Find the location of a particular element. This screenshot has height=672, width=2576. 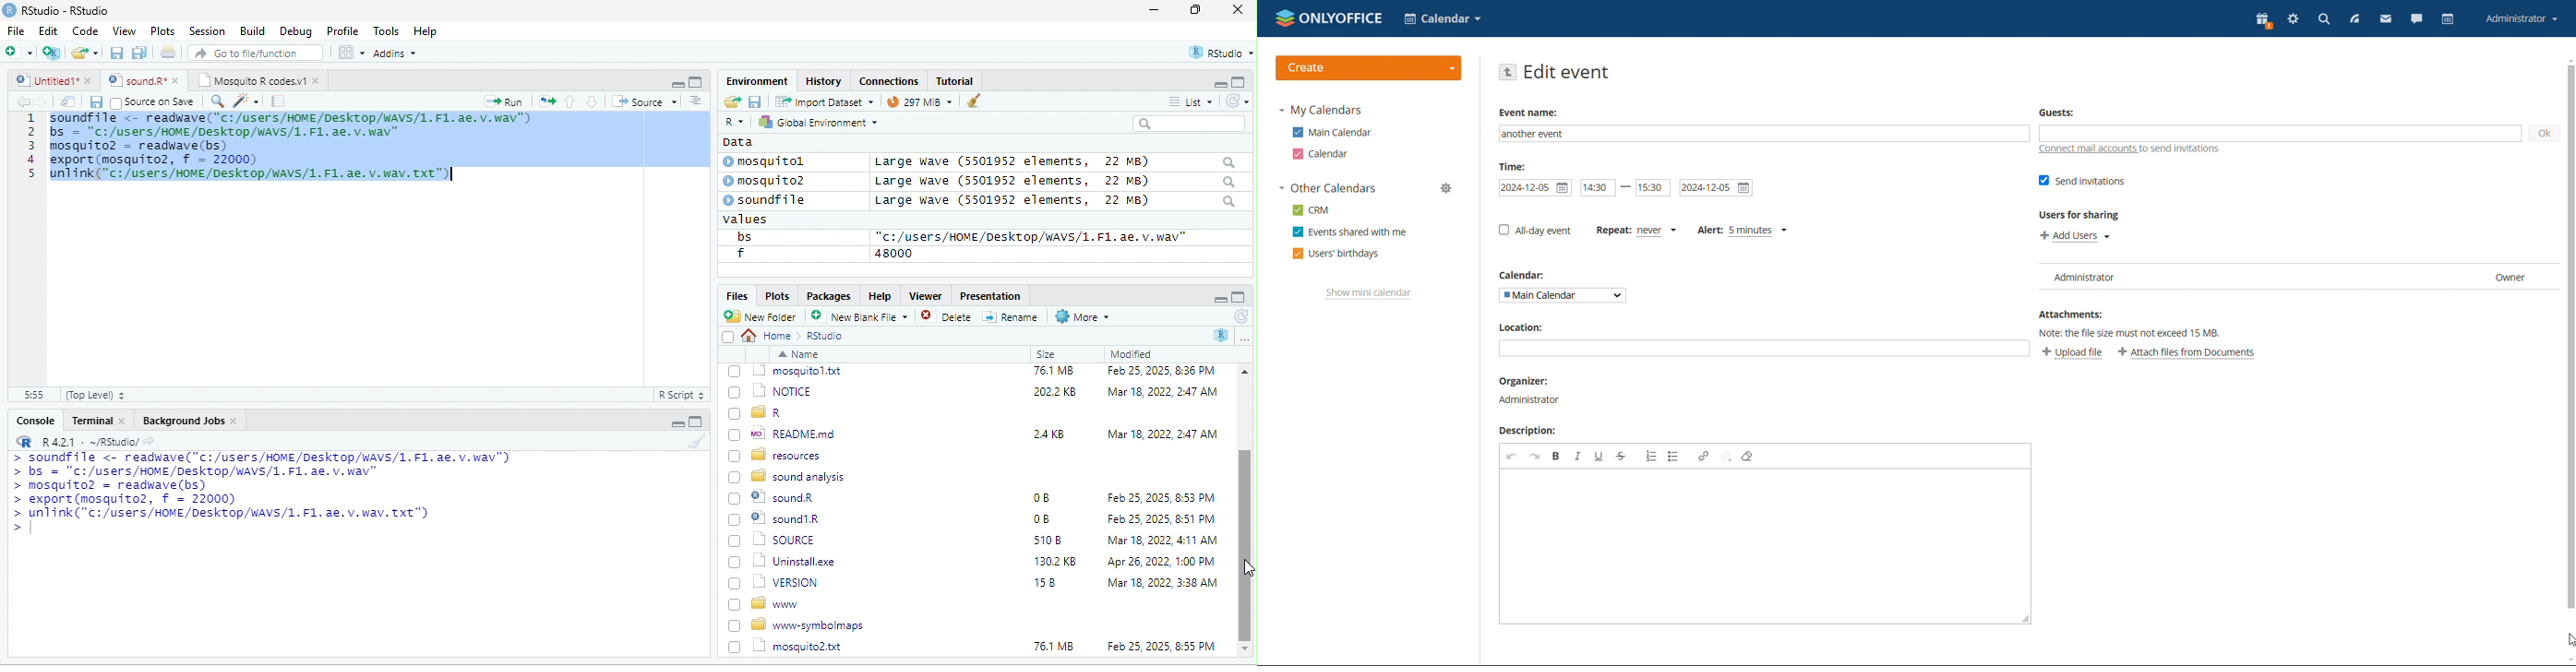

source on Save is located at coordinates (154, 103).